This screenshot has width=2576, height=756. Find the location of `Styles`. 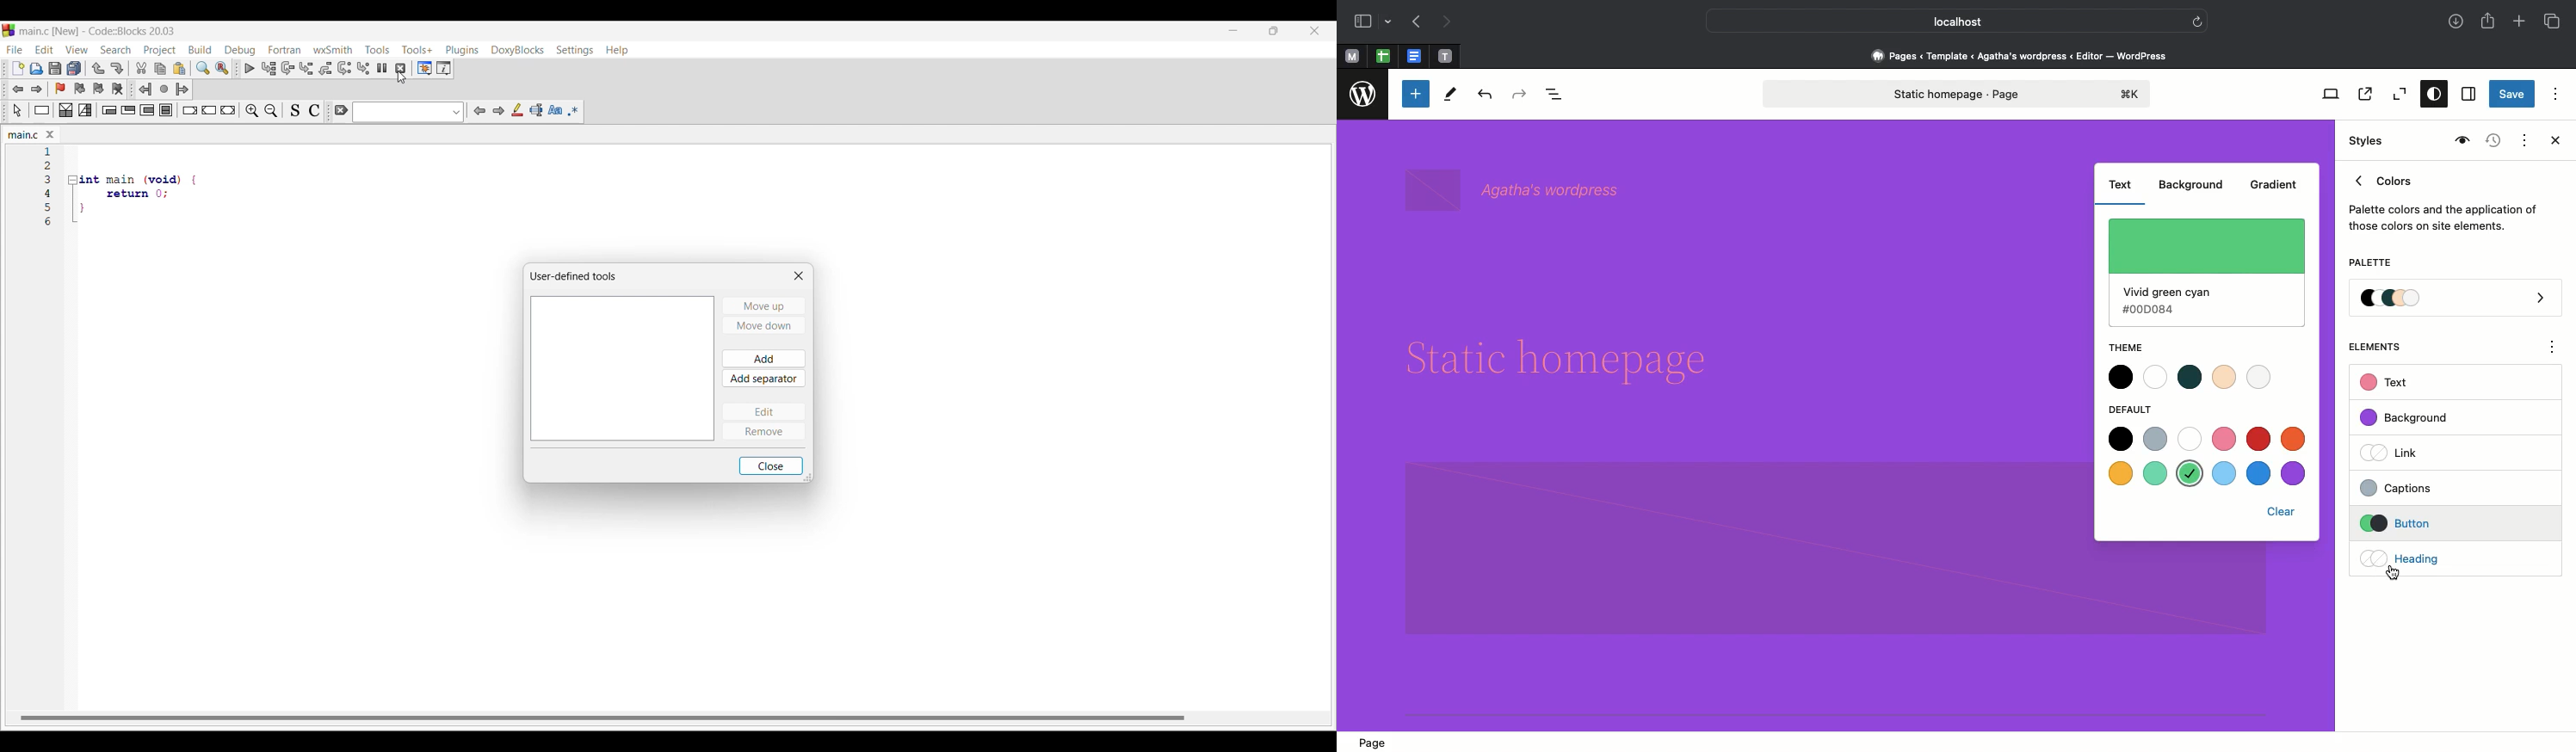

Styles is located at coordinates (2368, 141).